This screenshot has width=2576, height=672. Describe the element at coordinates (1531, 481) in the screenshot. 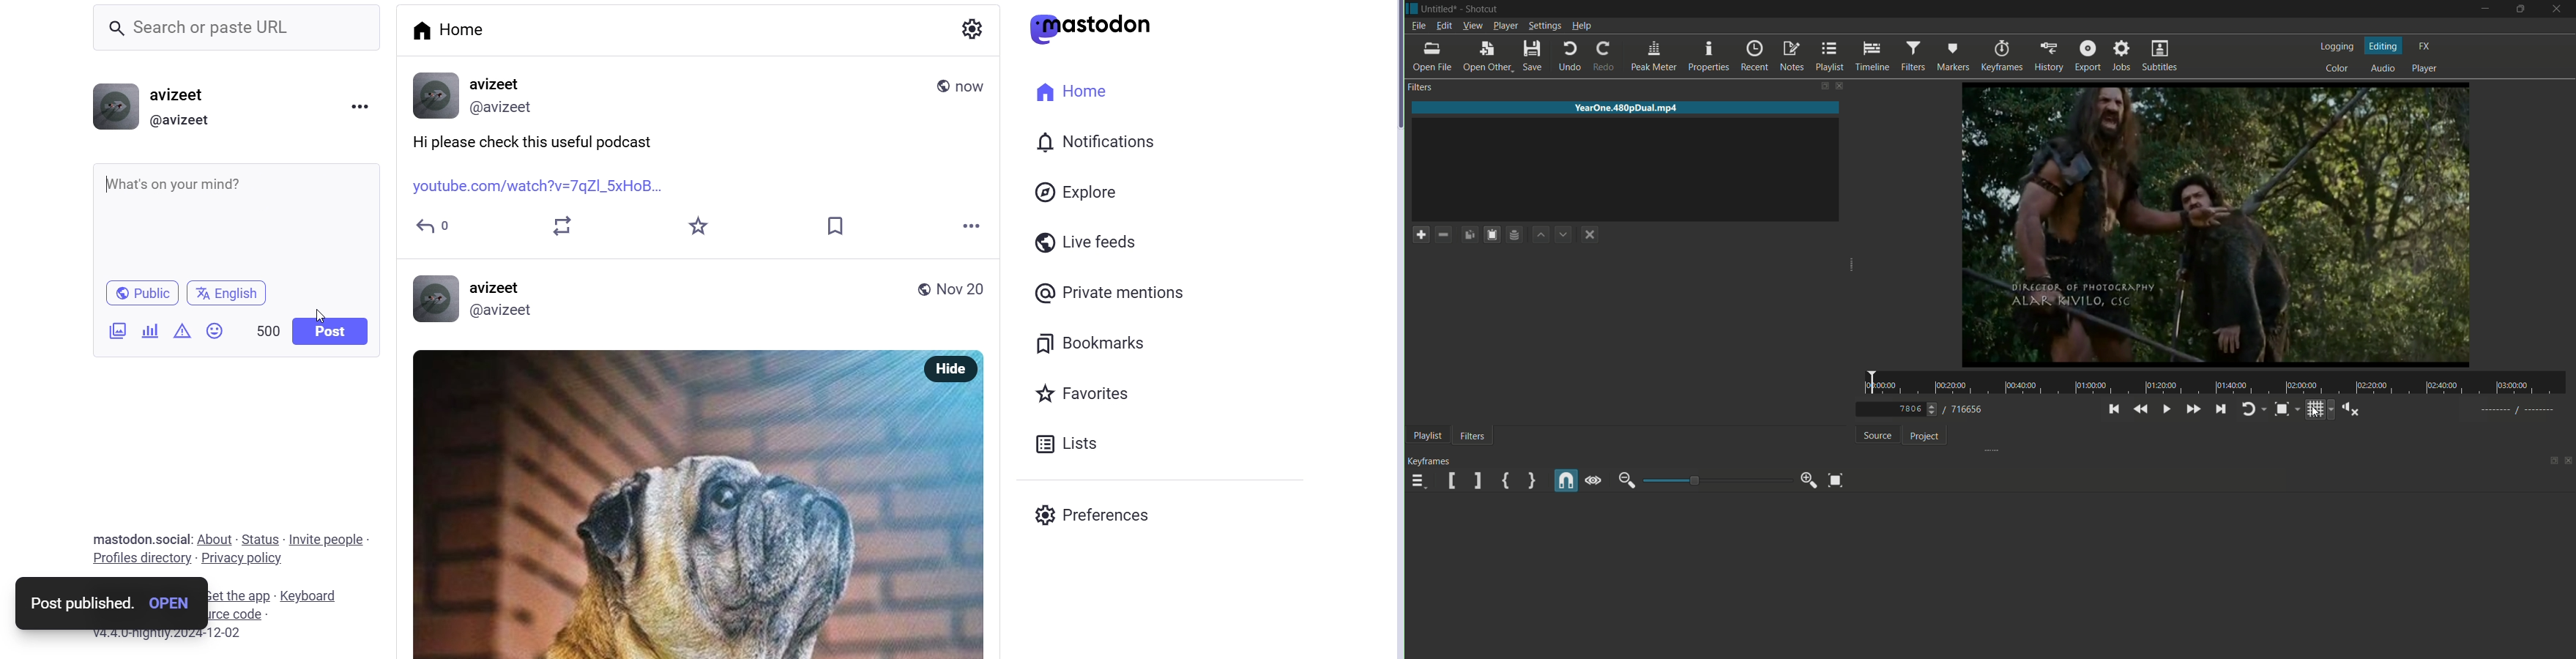

I see `set second simple keyframe` at that location.